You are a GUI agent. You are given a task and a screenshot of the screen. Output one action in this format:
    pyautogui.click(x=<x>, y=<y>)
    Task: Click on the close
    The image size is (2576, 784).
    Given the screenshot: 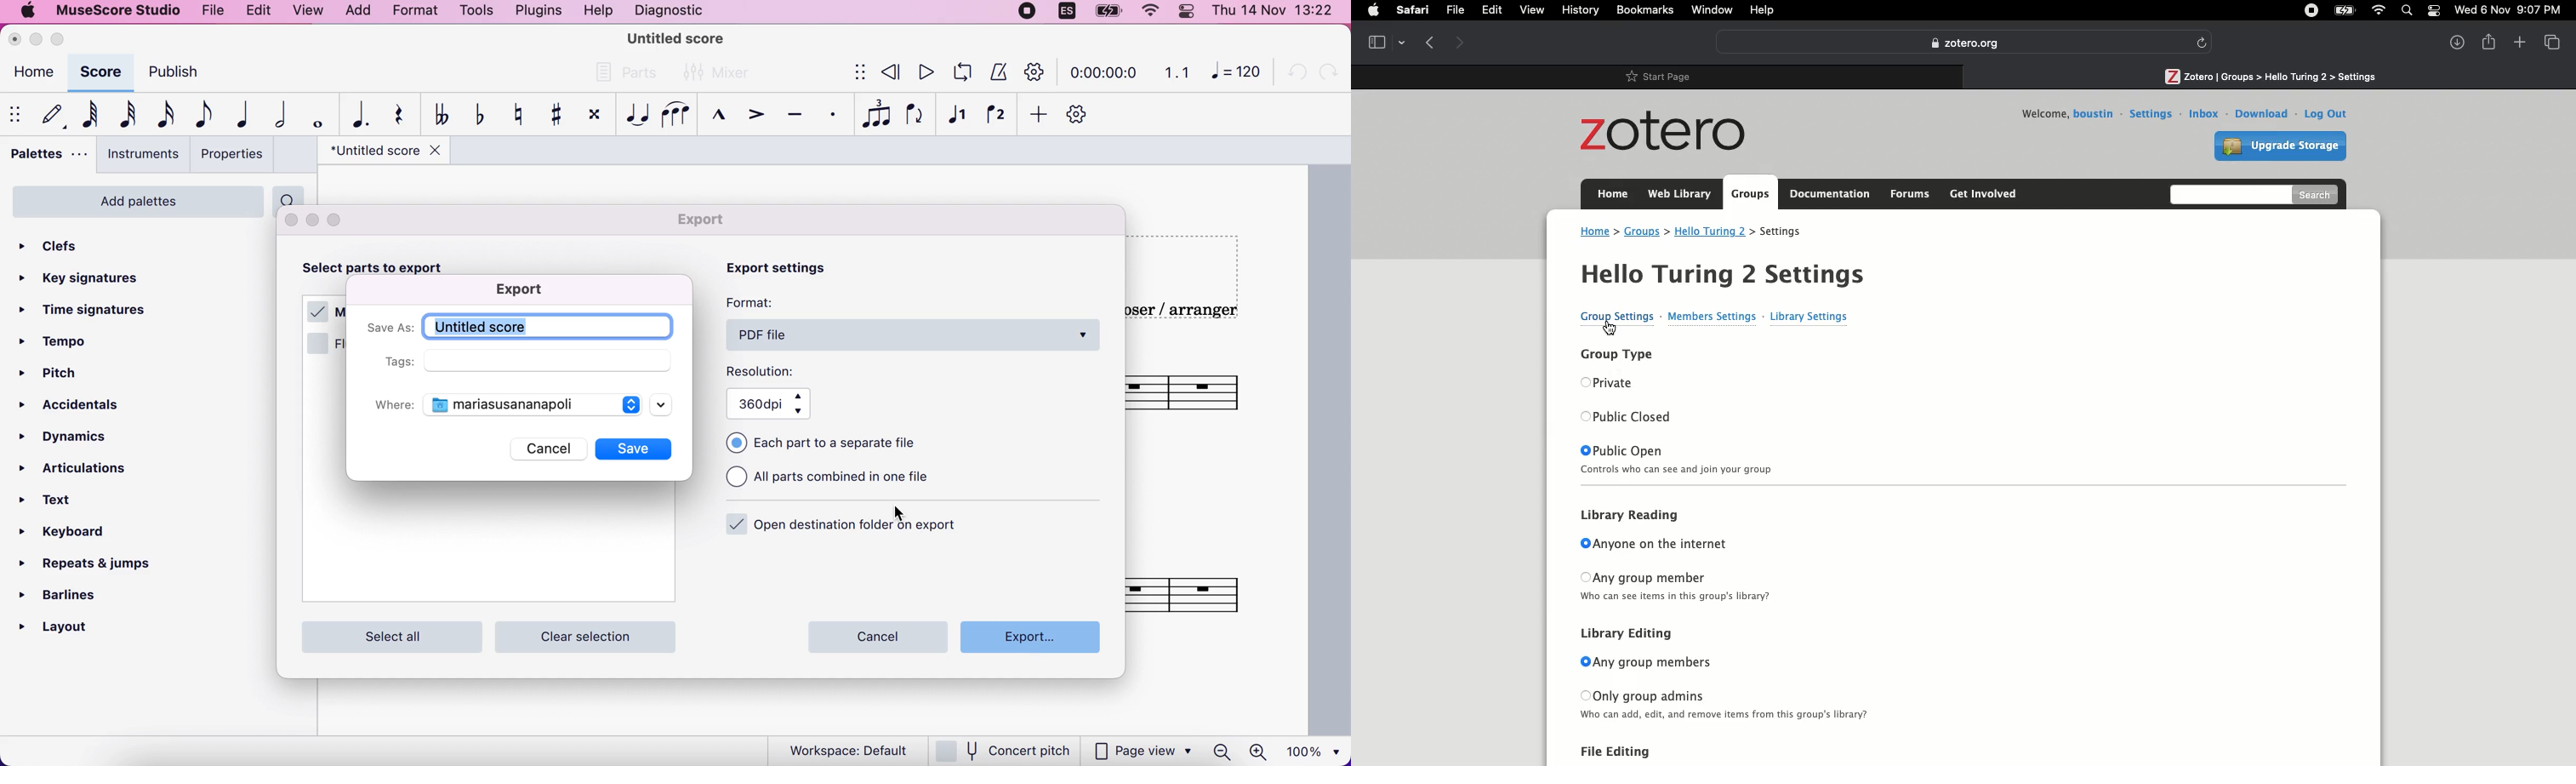 What is the action you would take?
    pyautogui.click(x=17, y=40)
    